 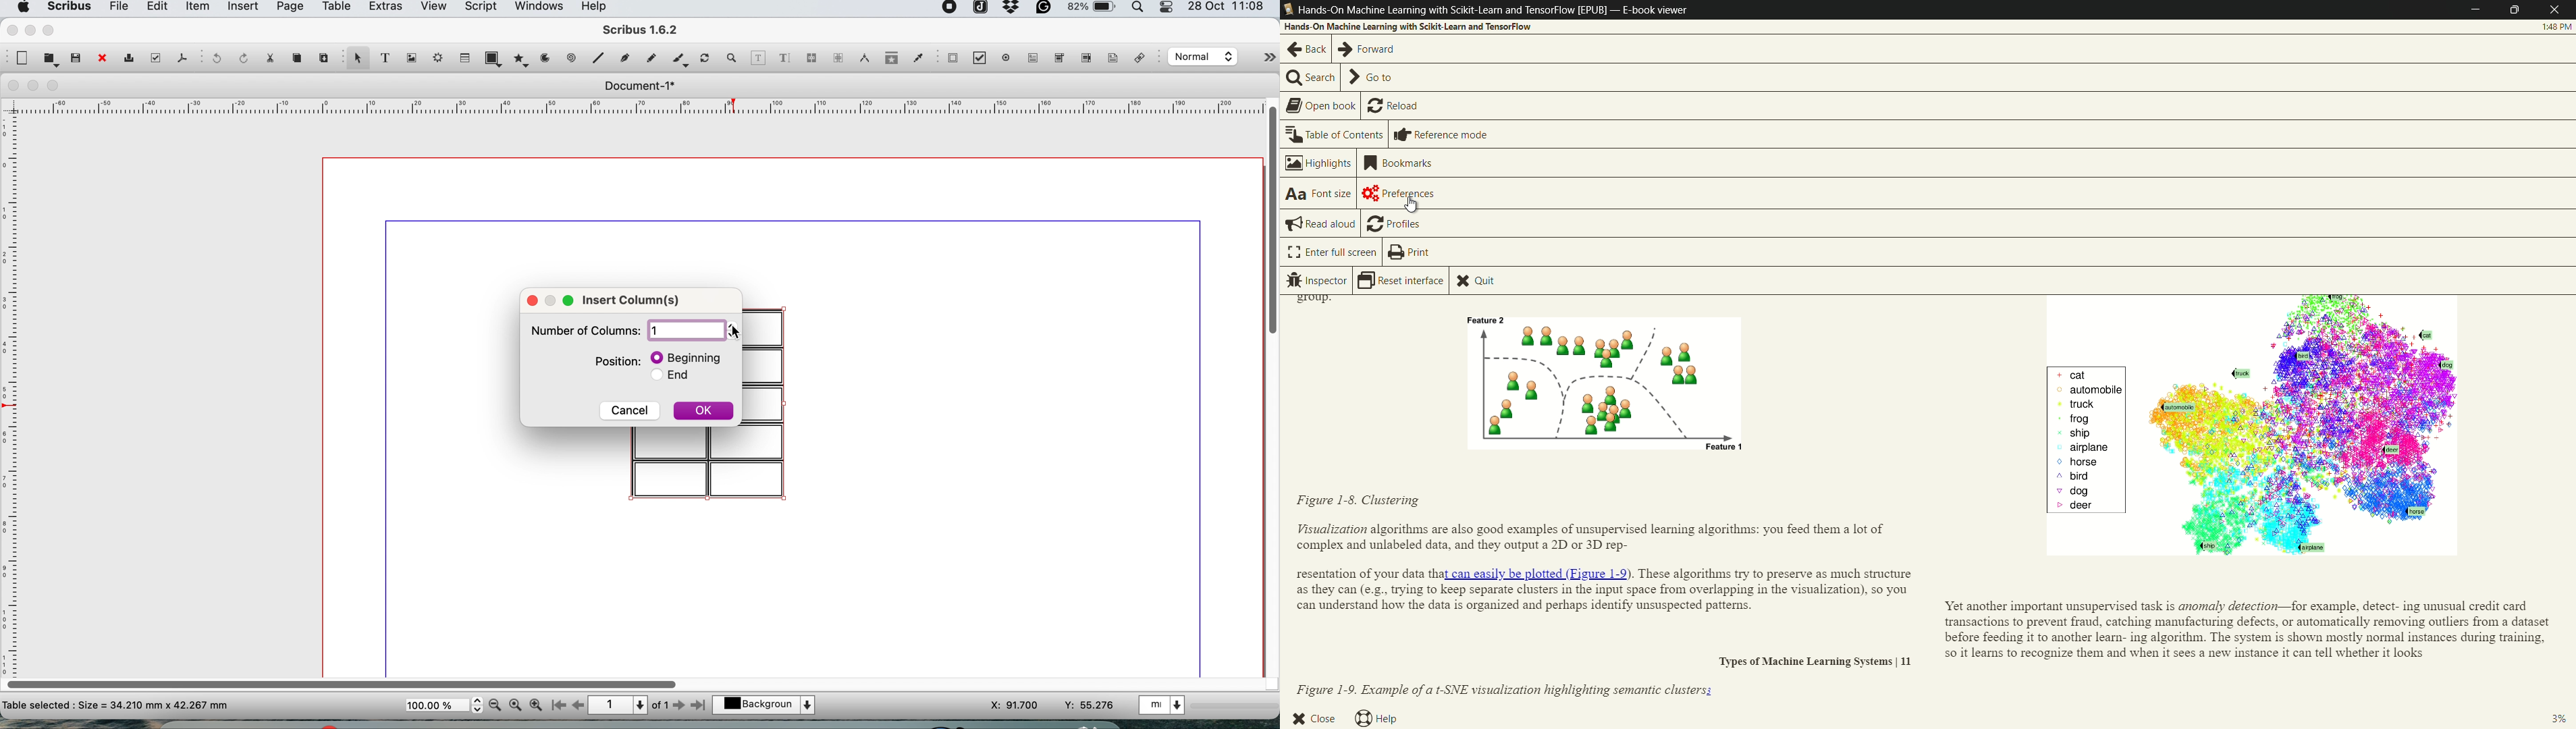 I want to click on bezier curve, so click(x=624, y=60).